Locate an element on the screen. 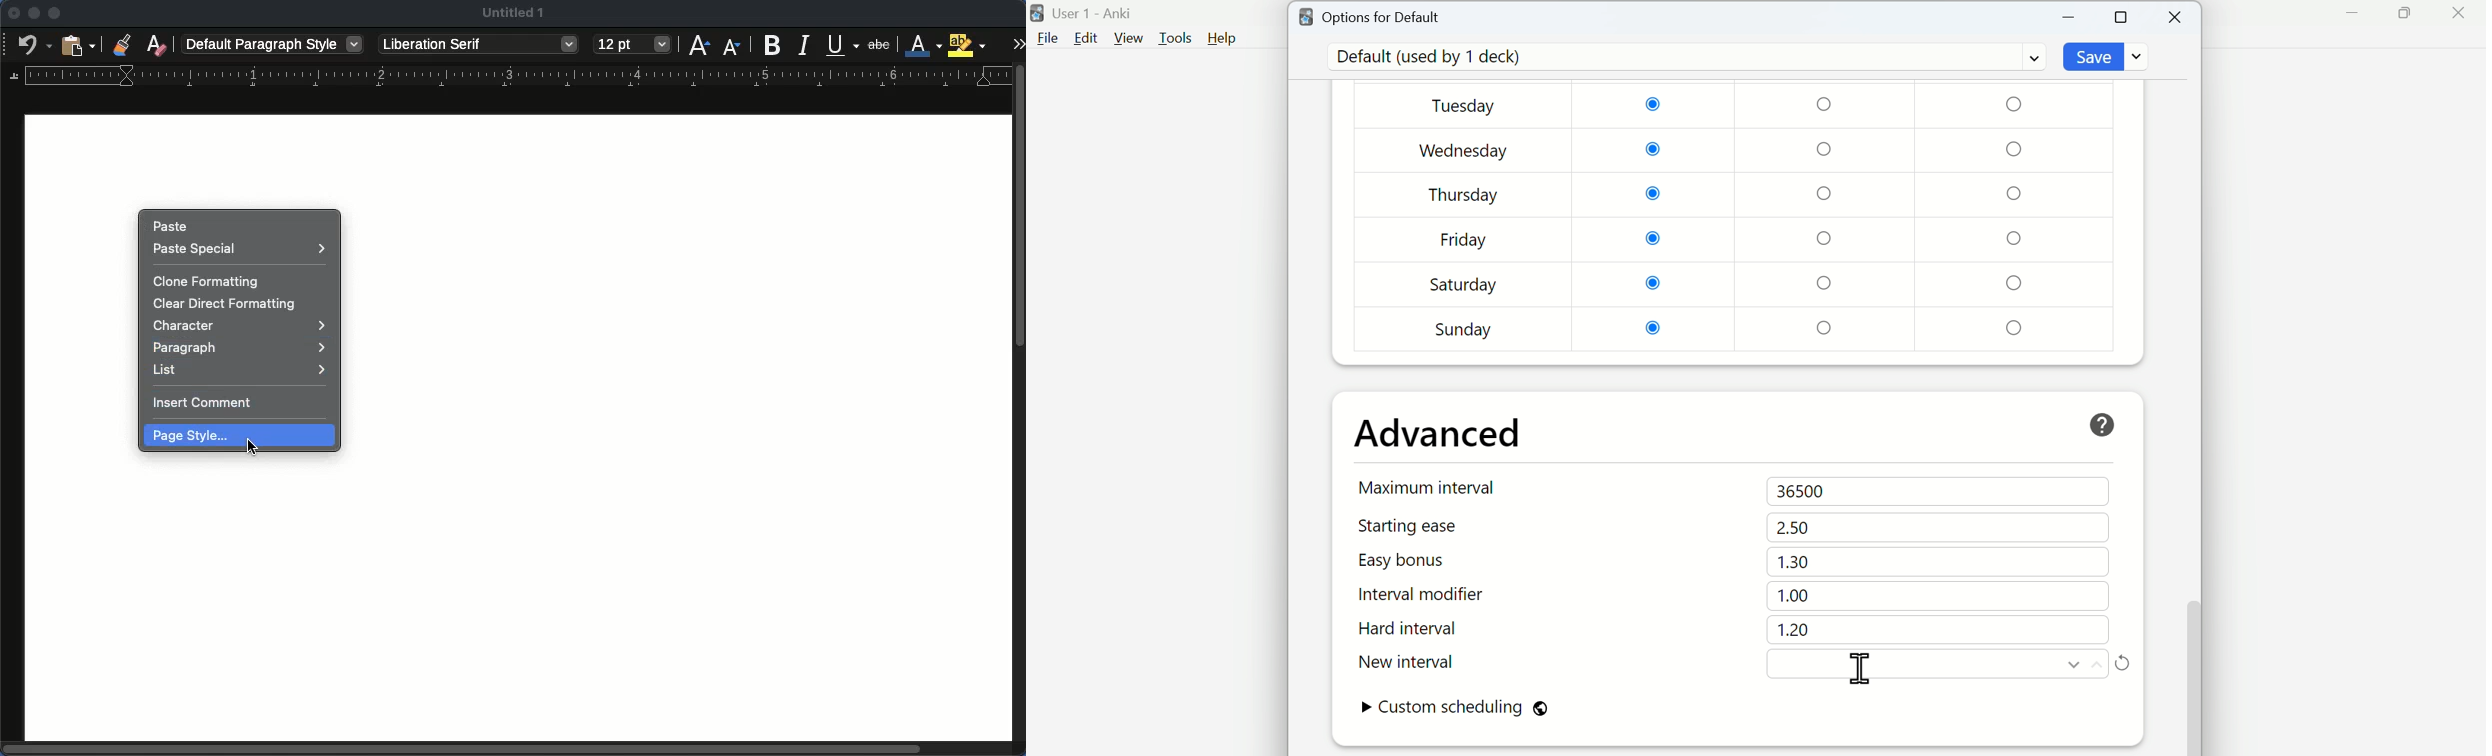 This screenshot has height=756, width=2492. Advanced is located at coordinates (1439, 434).